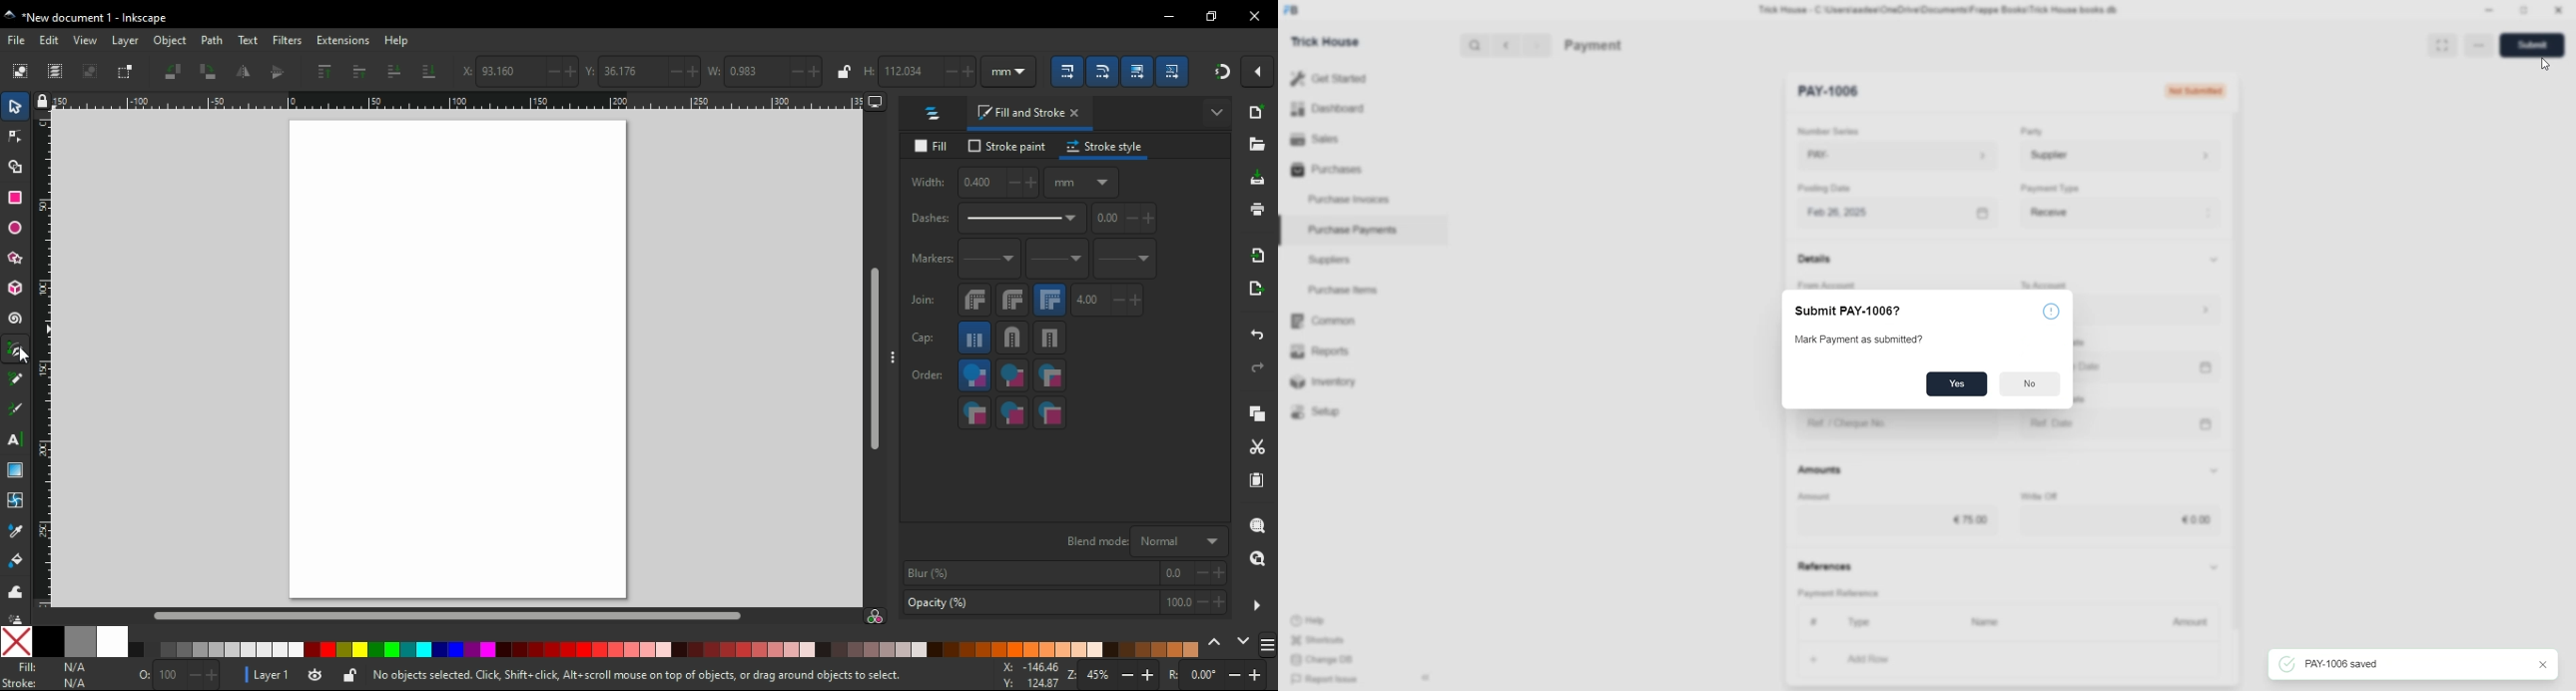  What do you see at coordinates (173, 72) in the screenshot?
I see `object rotate 90 CCW` at bounding box center [173, 72].